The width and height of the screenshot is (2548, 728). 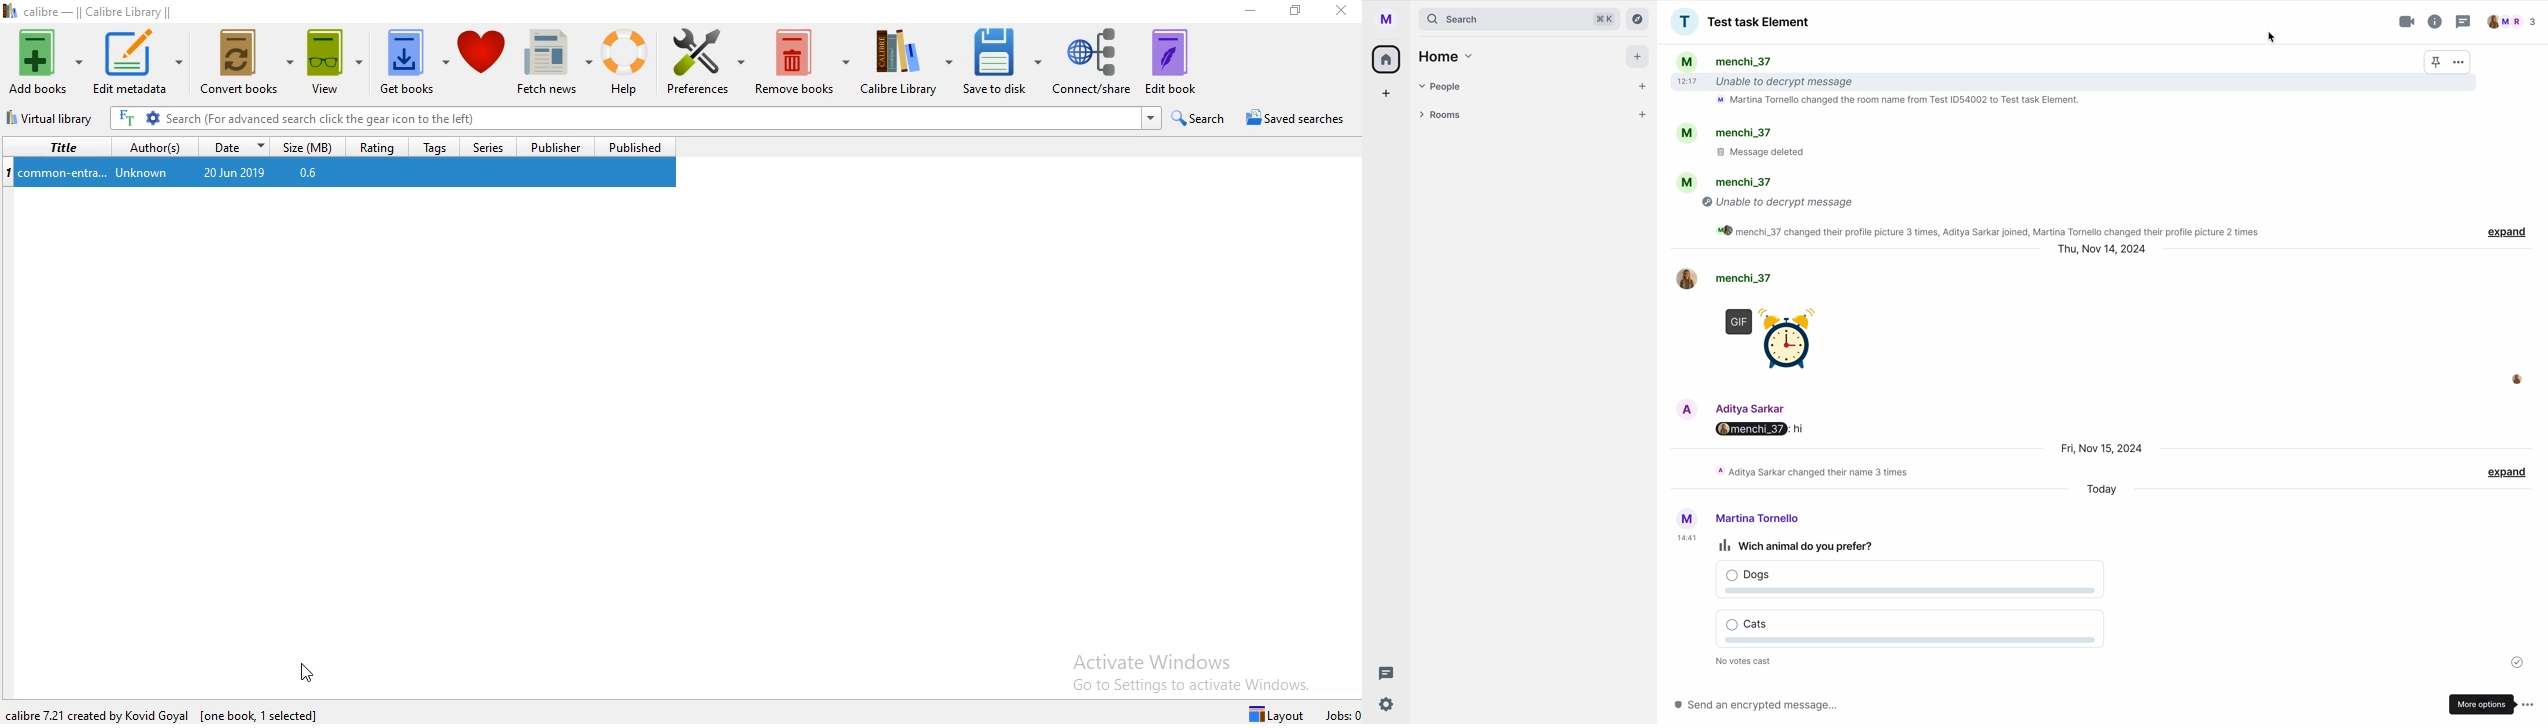 I want to click on Published, so click(x=633, y=146).